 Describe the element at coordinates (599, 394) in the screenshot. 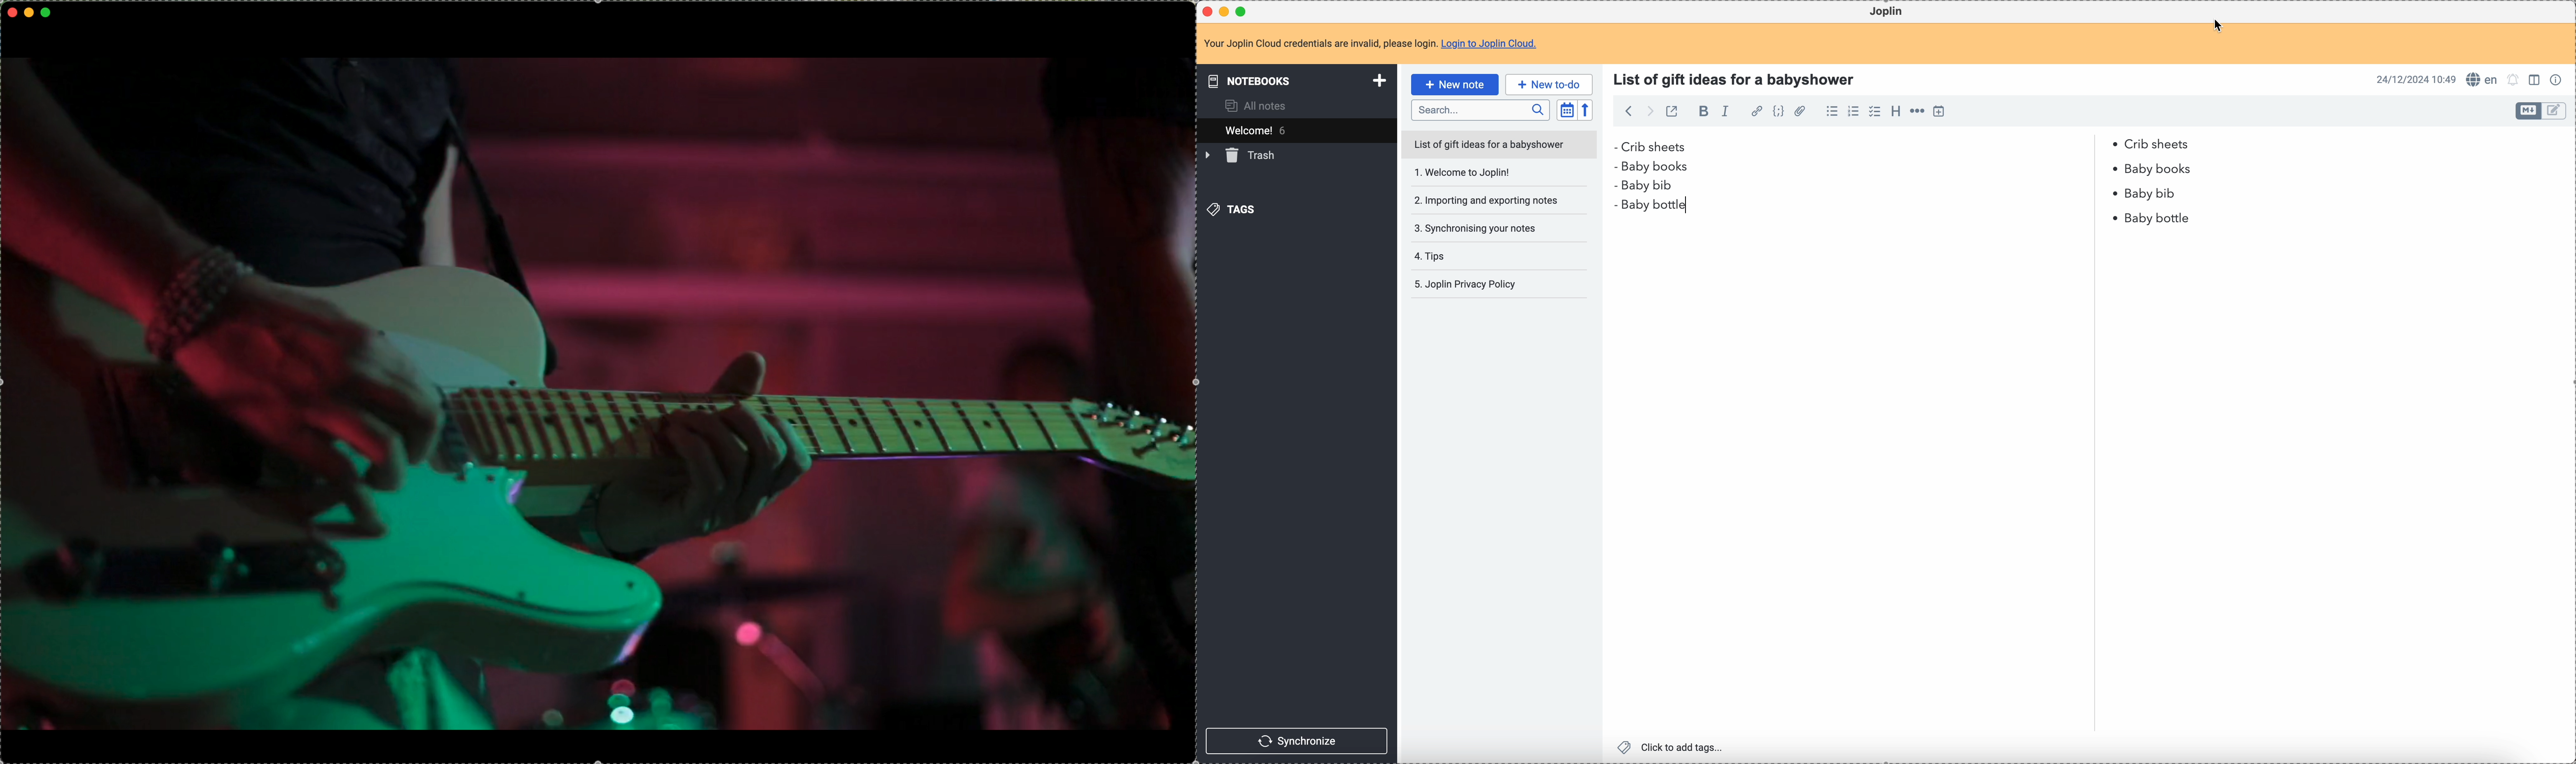

I see `concert video playing` at that location.